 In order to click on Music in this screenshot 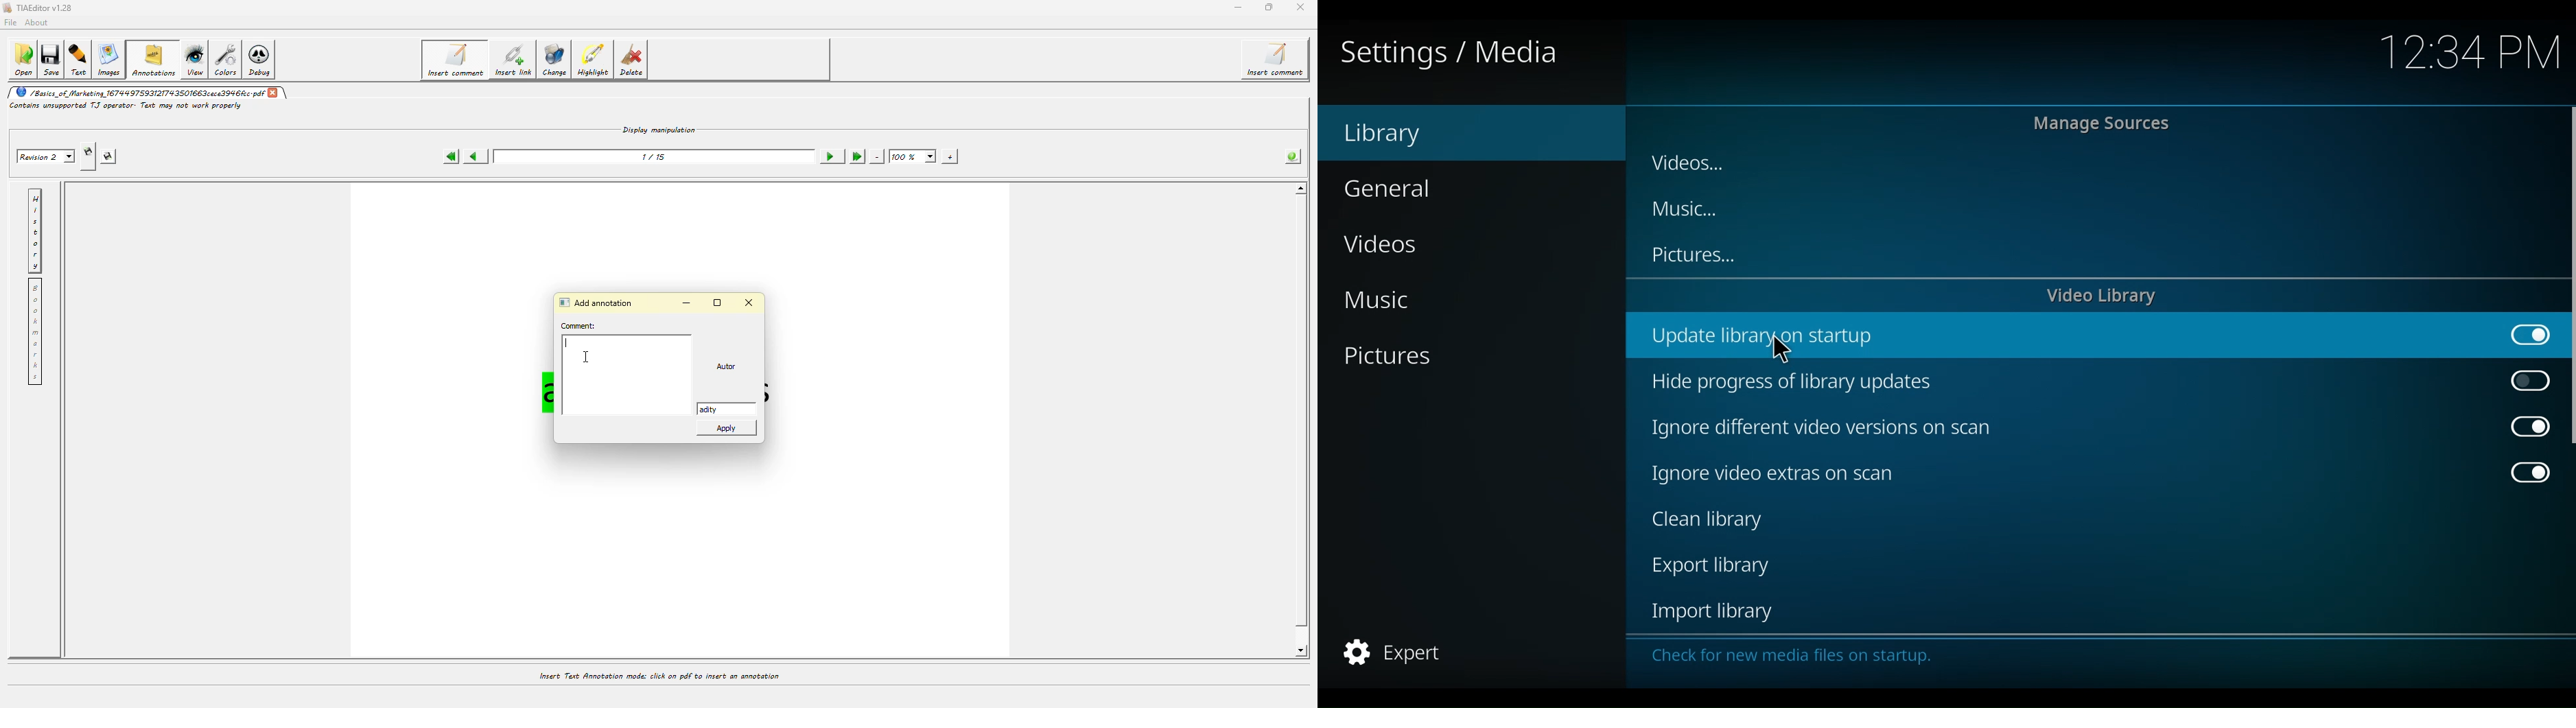, I will do `click(1384, 300)`.